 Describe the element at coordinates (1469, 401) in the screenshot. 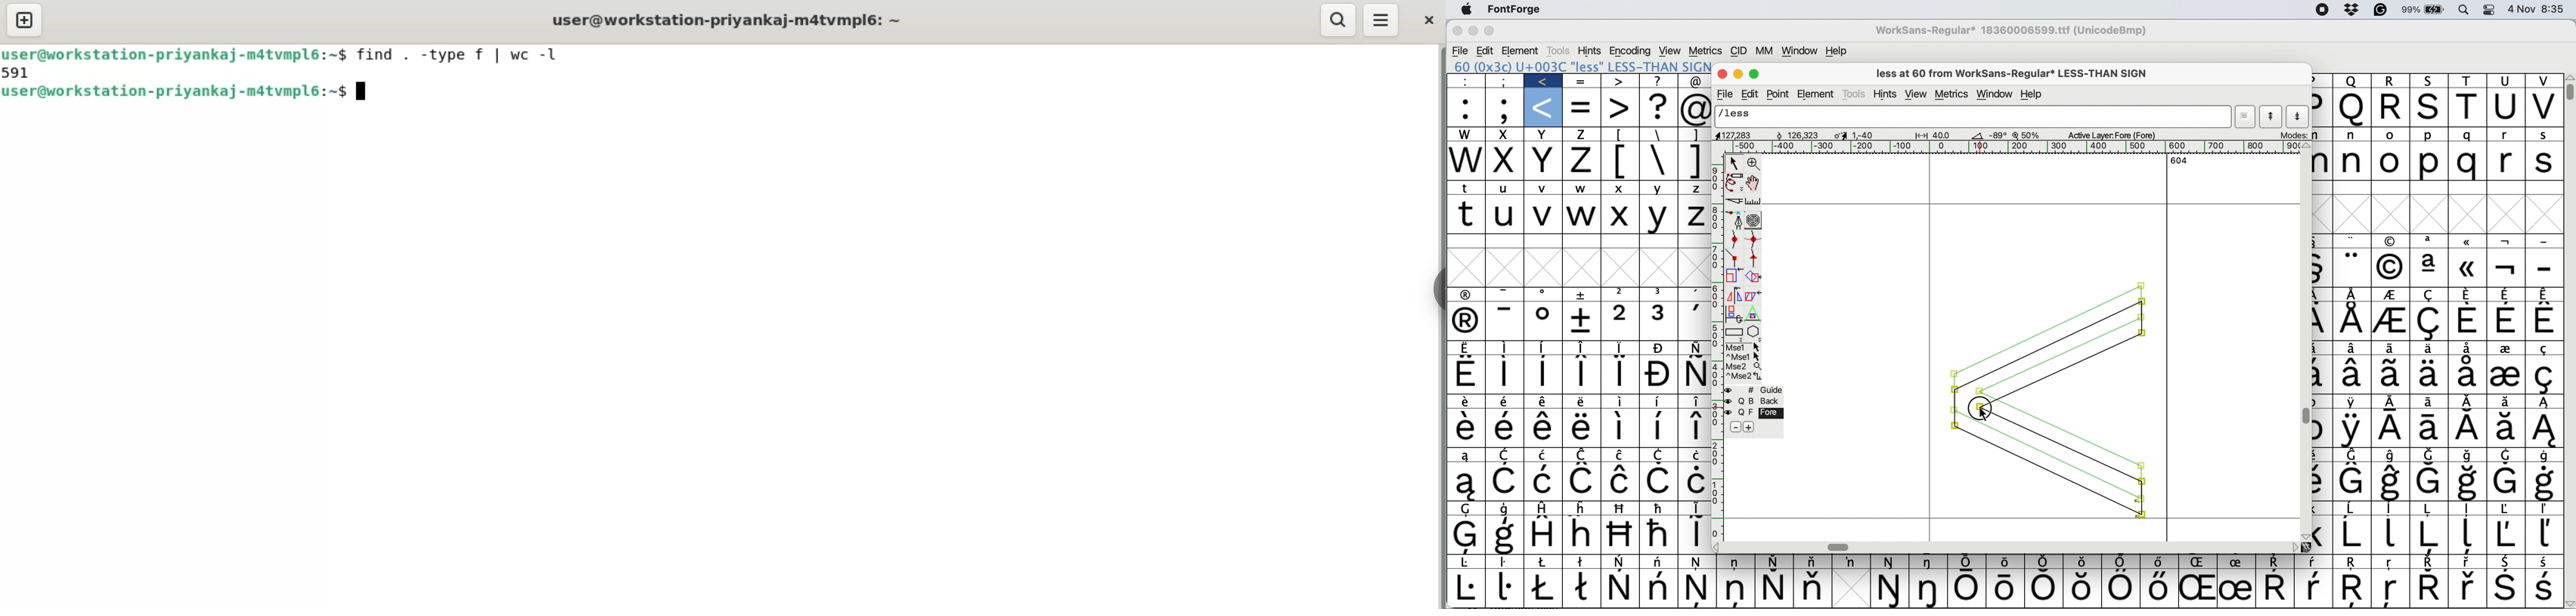

I see `Symbol` at that location.